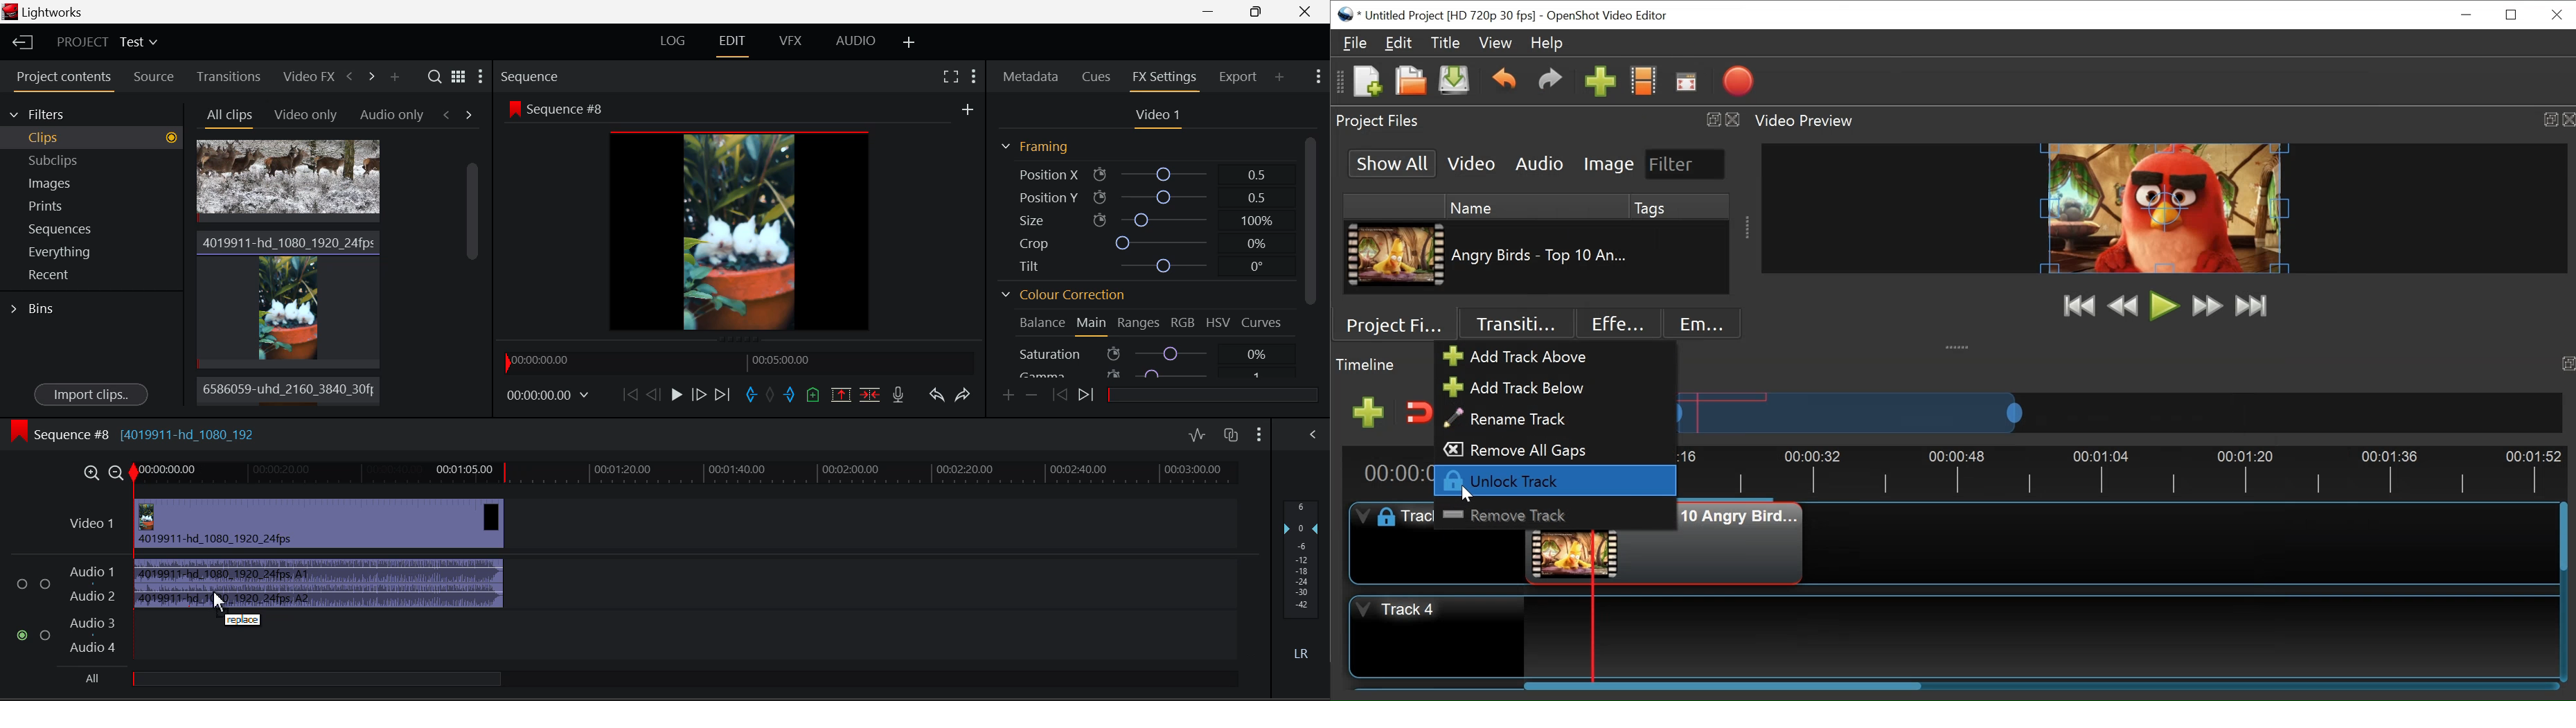 The width and height of the screenshot is (2576, 728). I want to click on Video Layer, so click(93, 528).